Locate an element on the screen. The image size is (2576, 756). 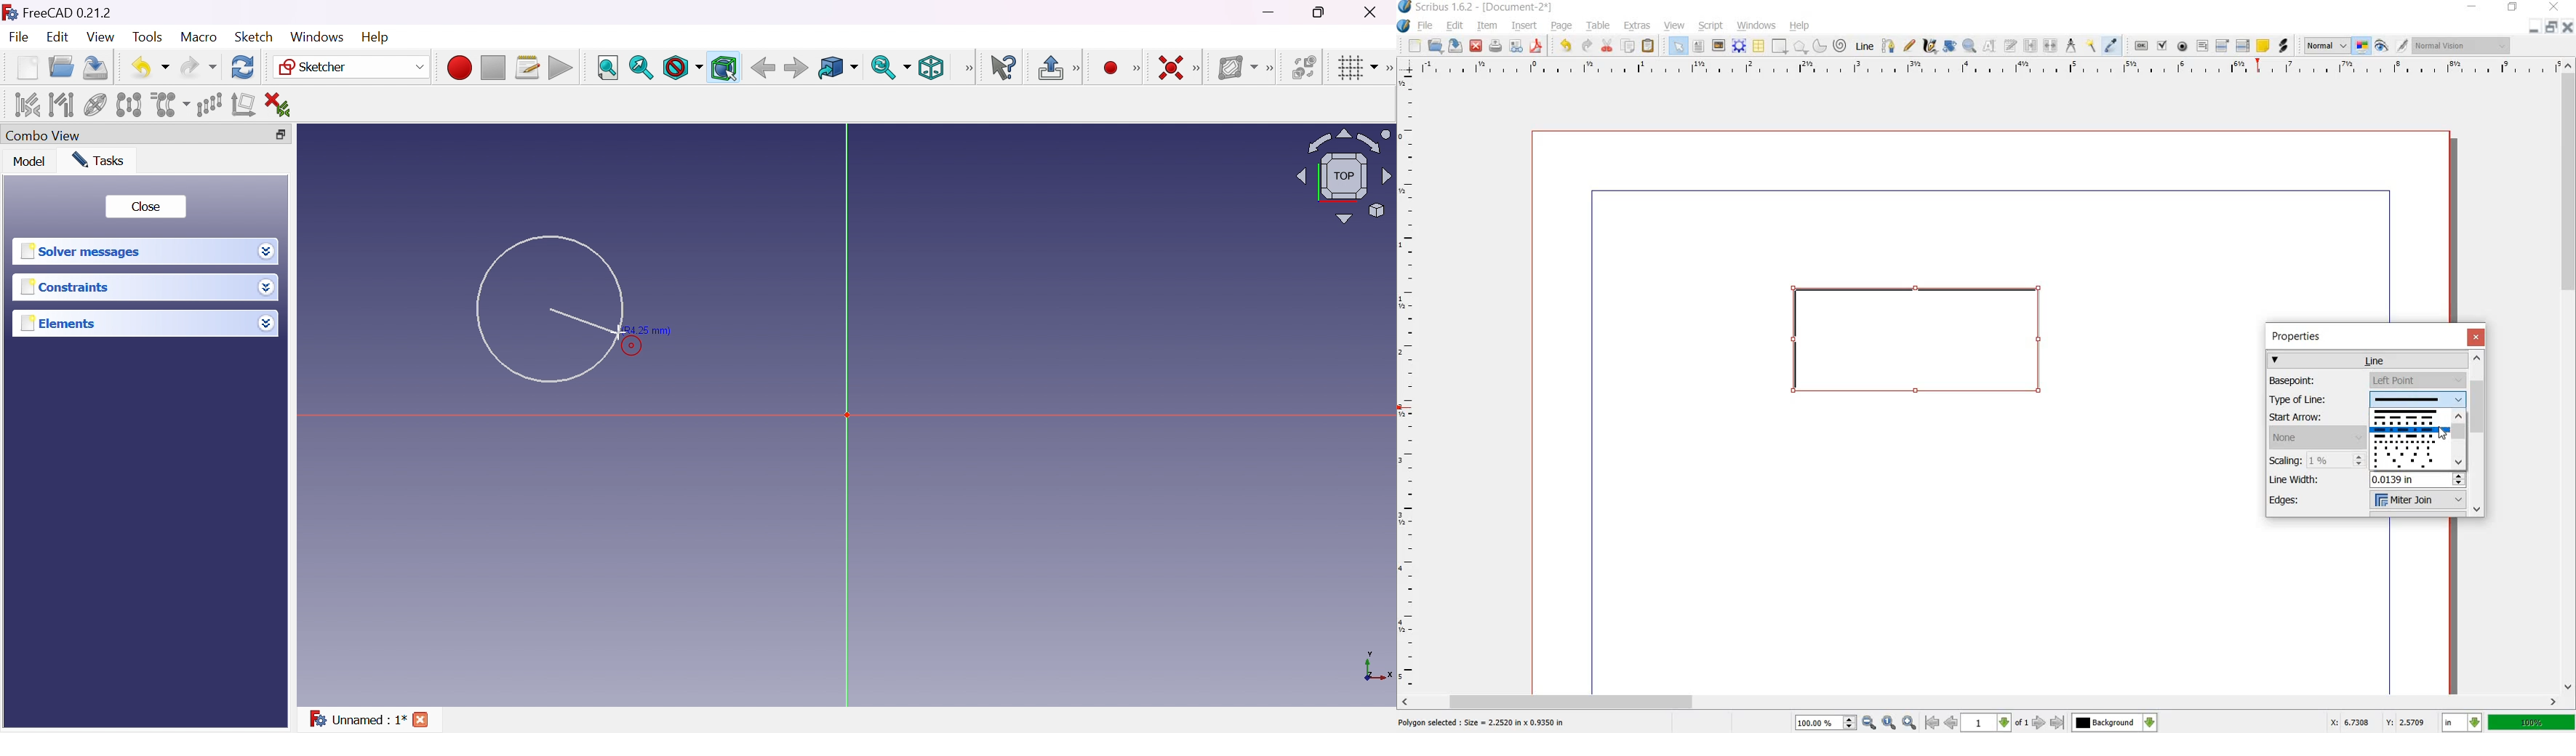
SPIRAL is located at coordinates (1839, 46).